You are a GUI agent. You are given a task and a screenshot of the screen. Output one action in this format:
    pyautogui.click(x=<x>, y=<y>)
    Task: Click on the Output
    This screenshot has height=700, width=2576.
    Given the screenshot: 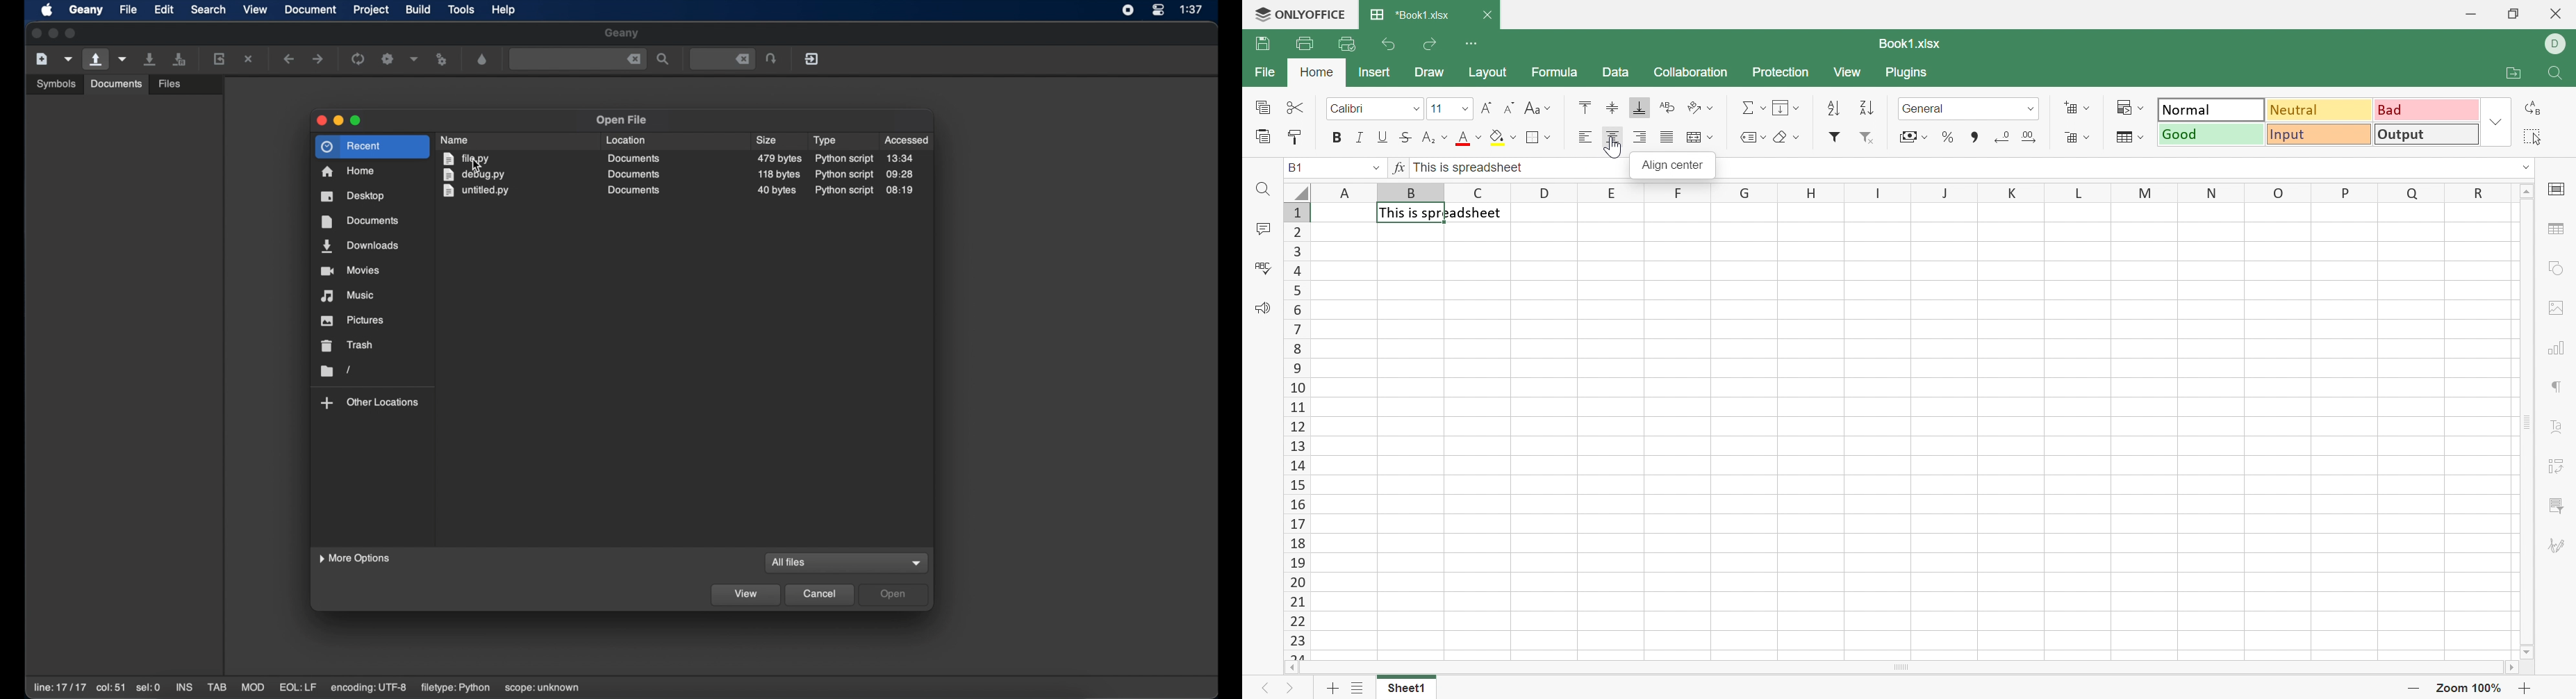 What is the action you would take?
    pyautogui.click(x=2428, y=134)
    